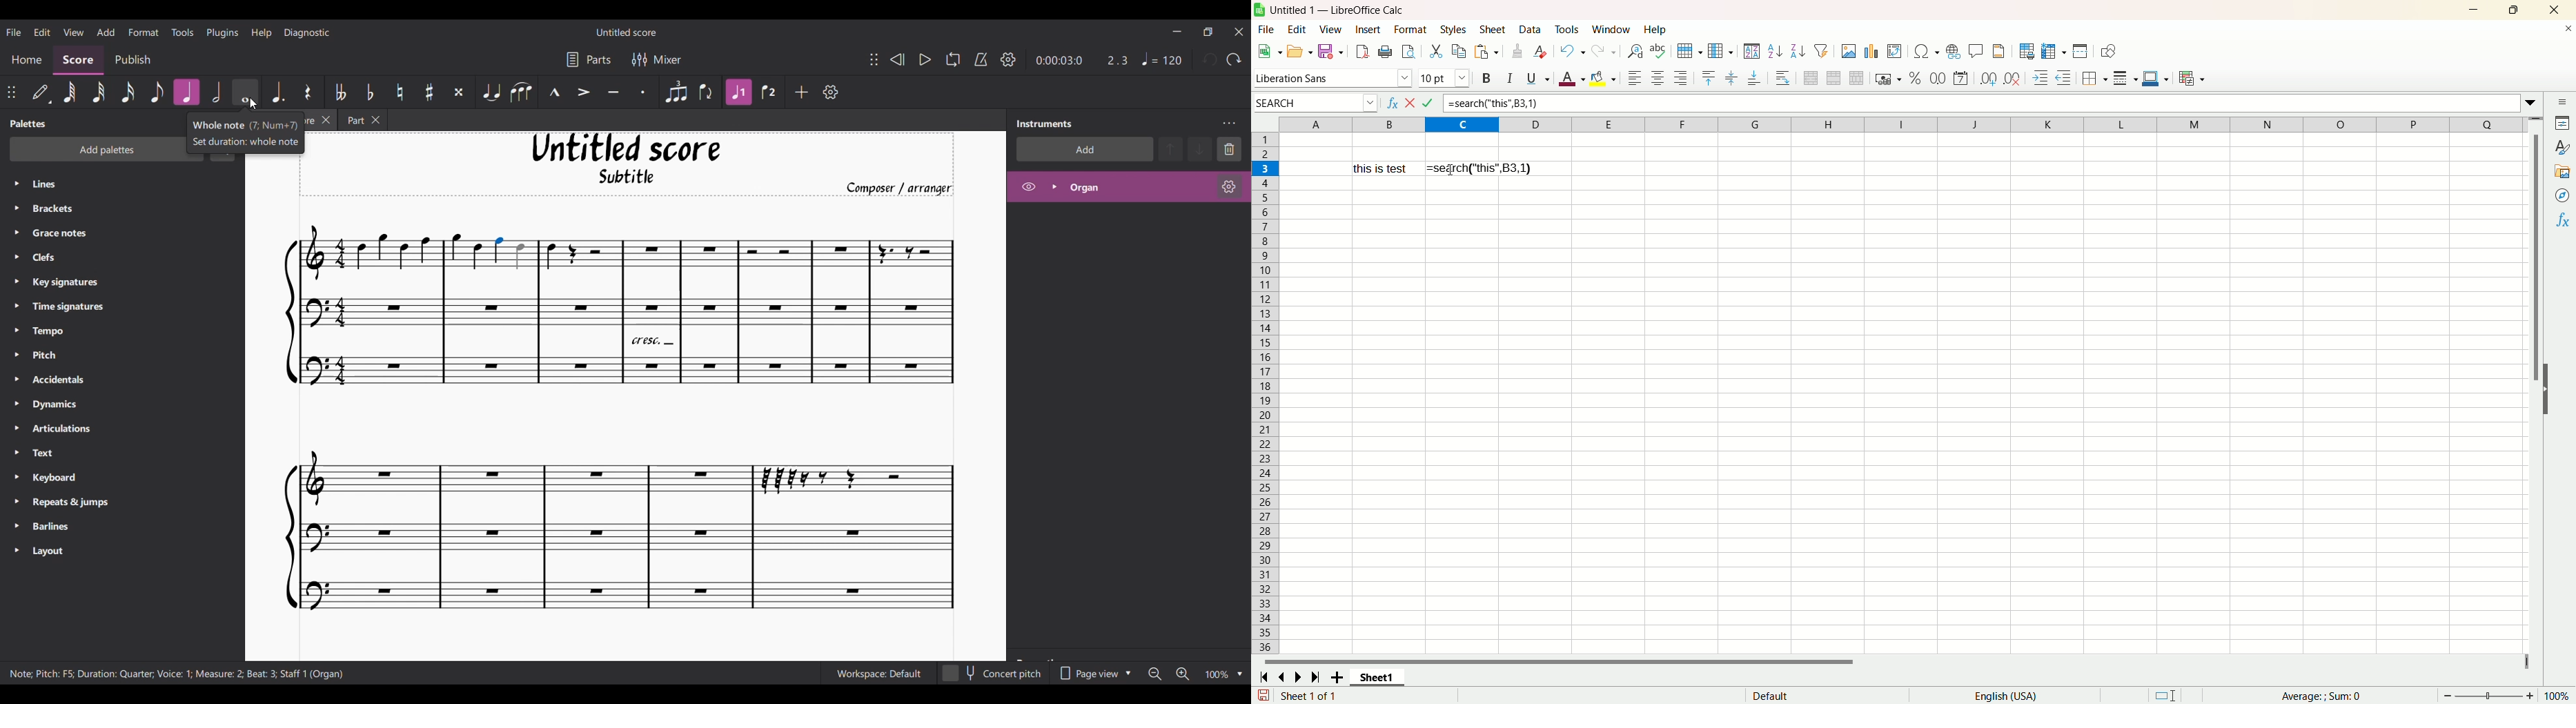 The image size is (2576, 728). What do you see at coordinates (91, 151) in the screenshot?
I see `Add palette` at bounding box center [91, 151].